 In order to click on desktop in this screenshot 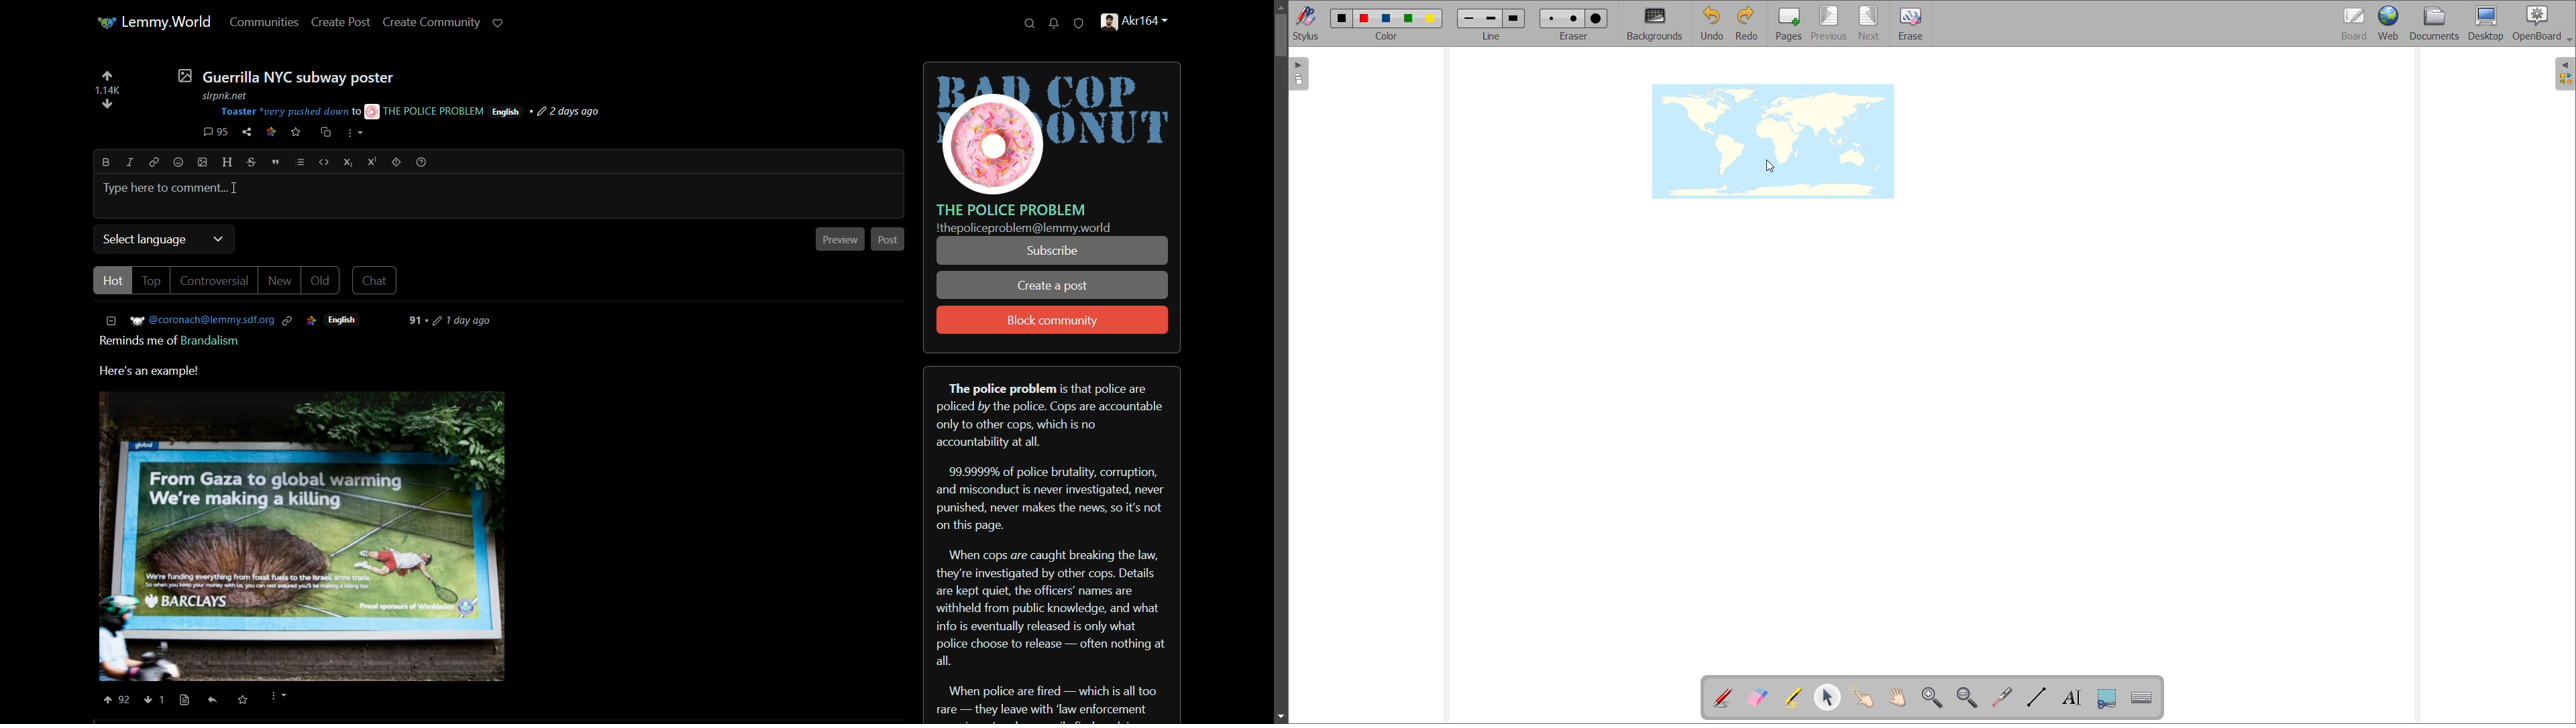, I will do `click(2486, 24)`.